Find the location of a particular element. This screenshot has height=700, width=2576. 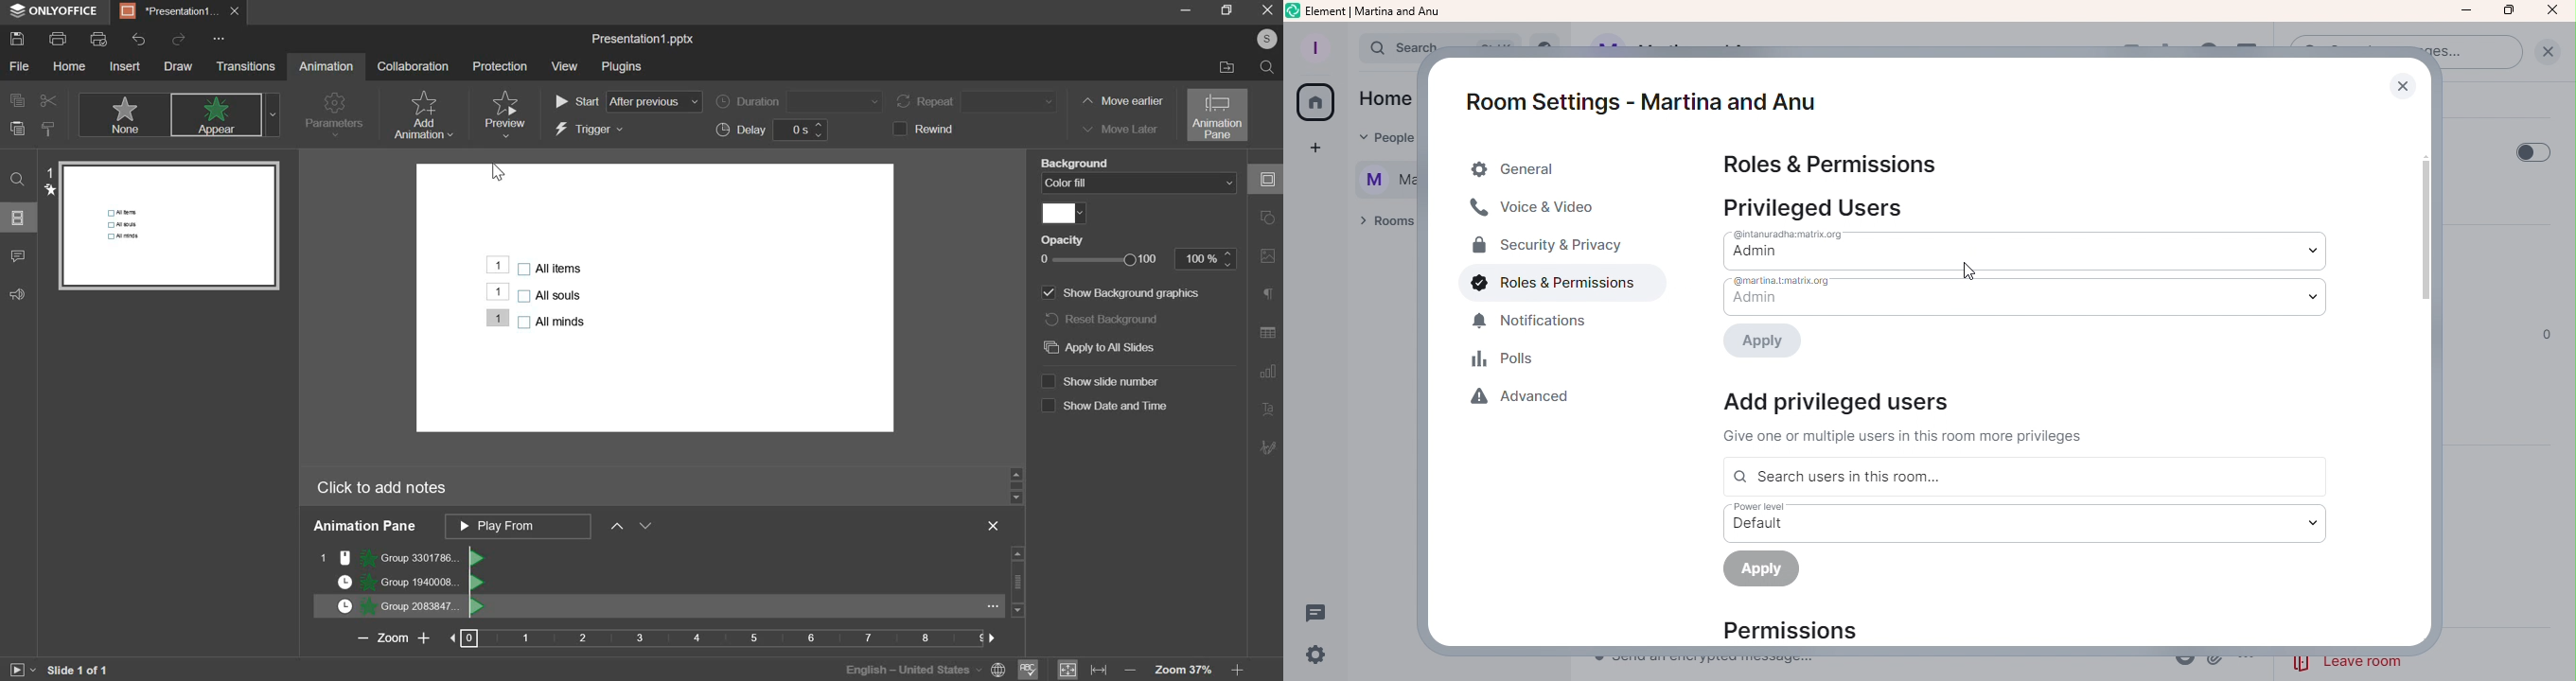

move later is located at coordinates (1117, 128).